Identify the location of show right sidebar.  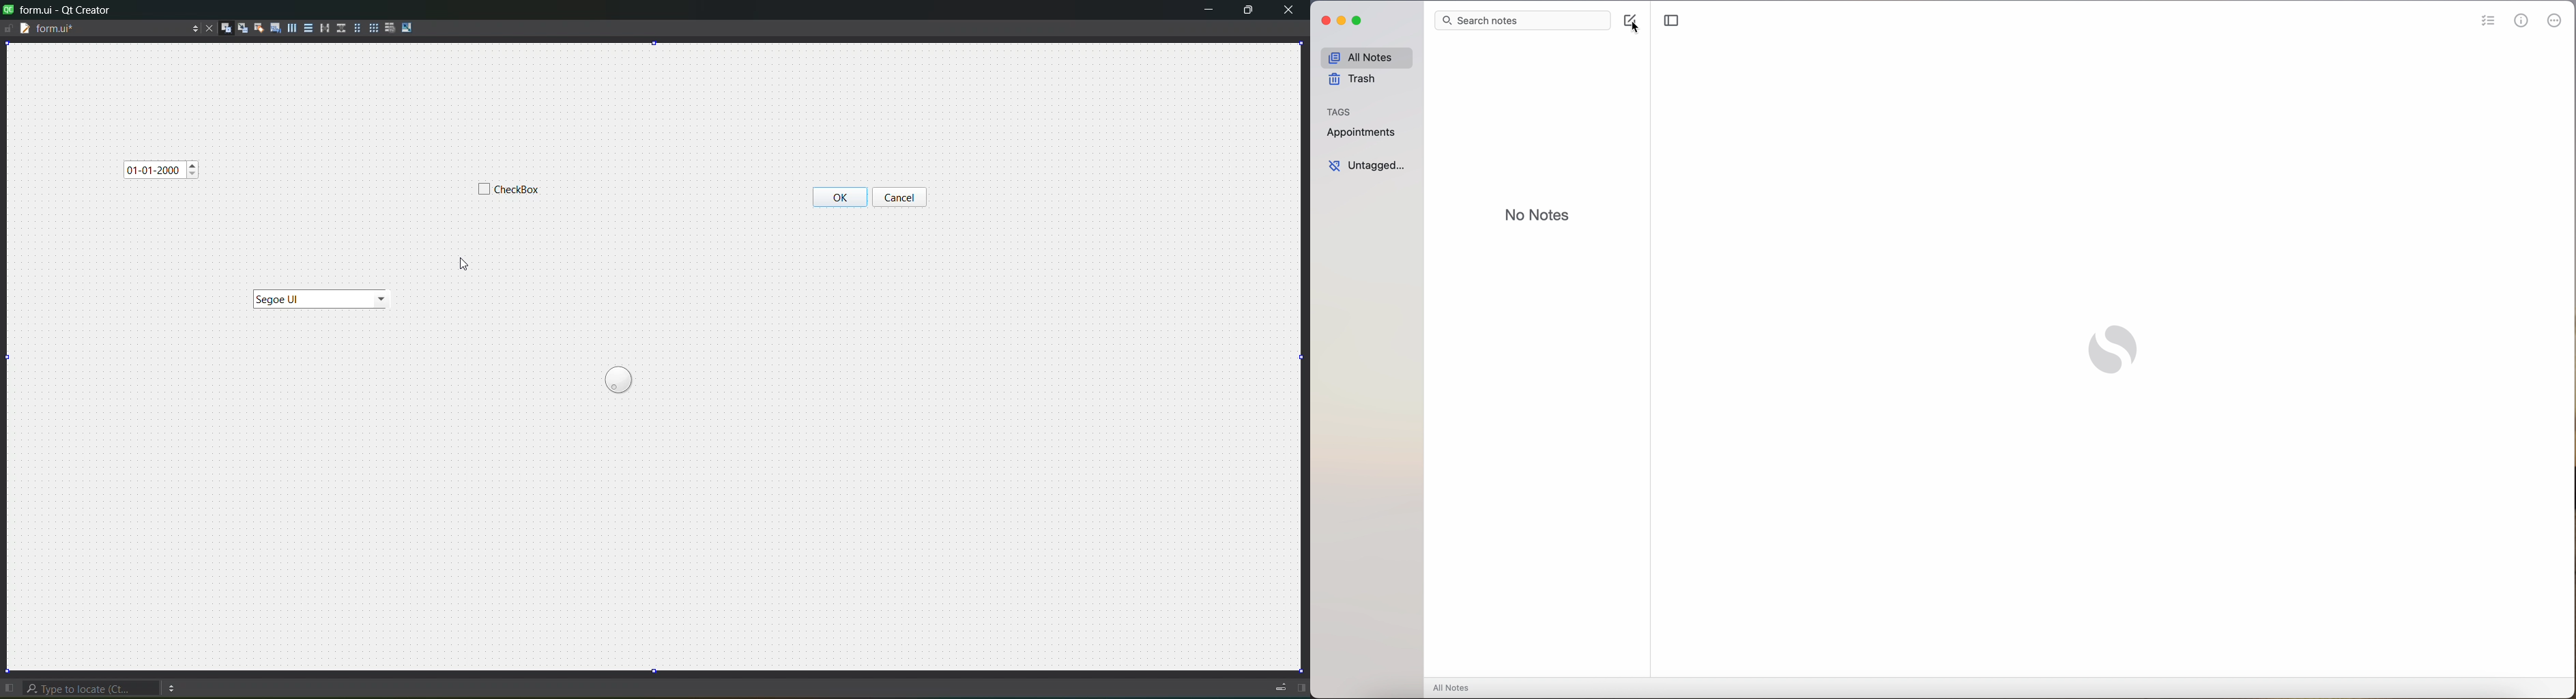
(1303, 689).